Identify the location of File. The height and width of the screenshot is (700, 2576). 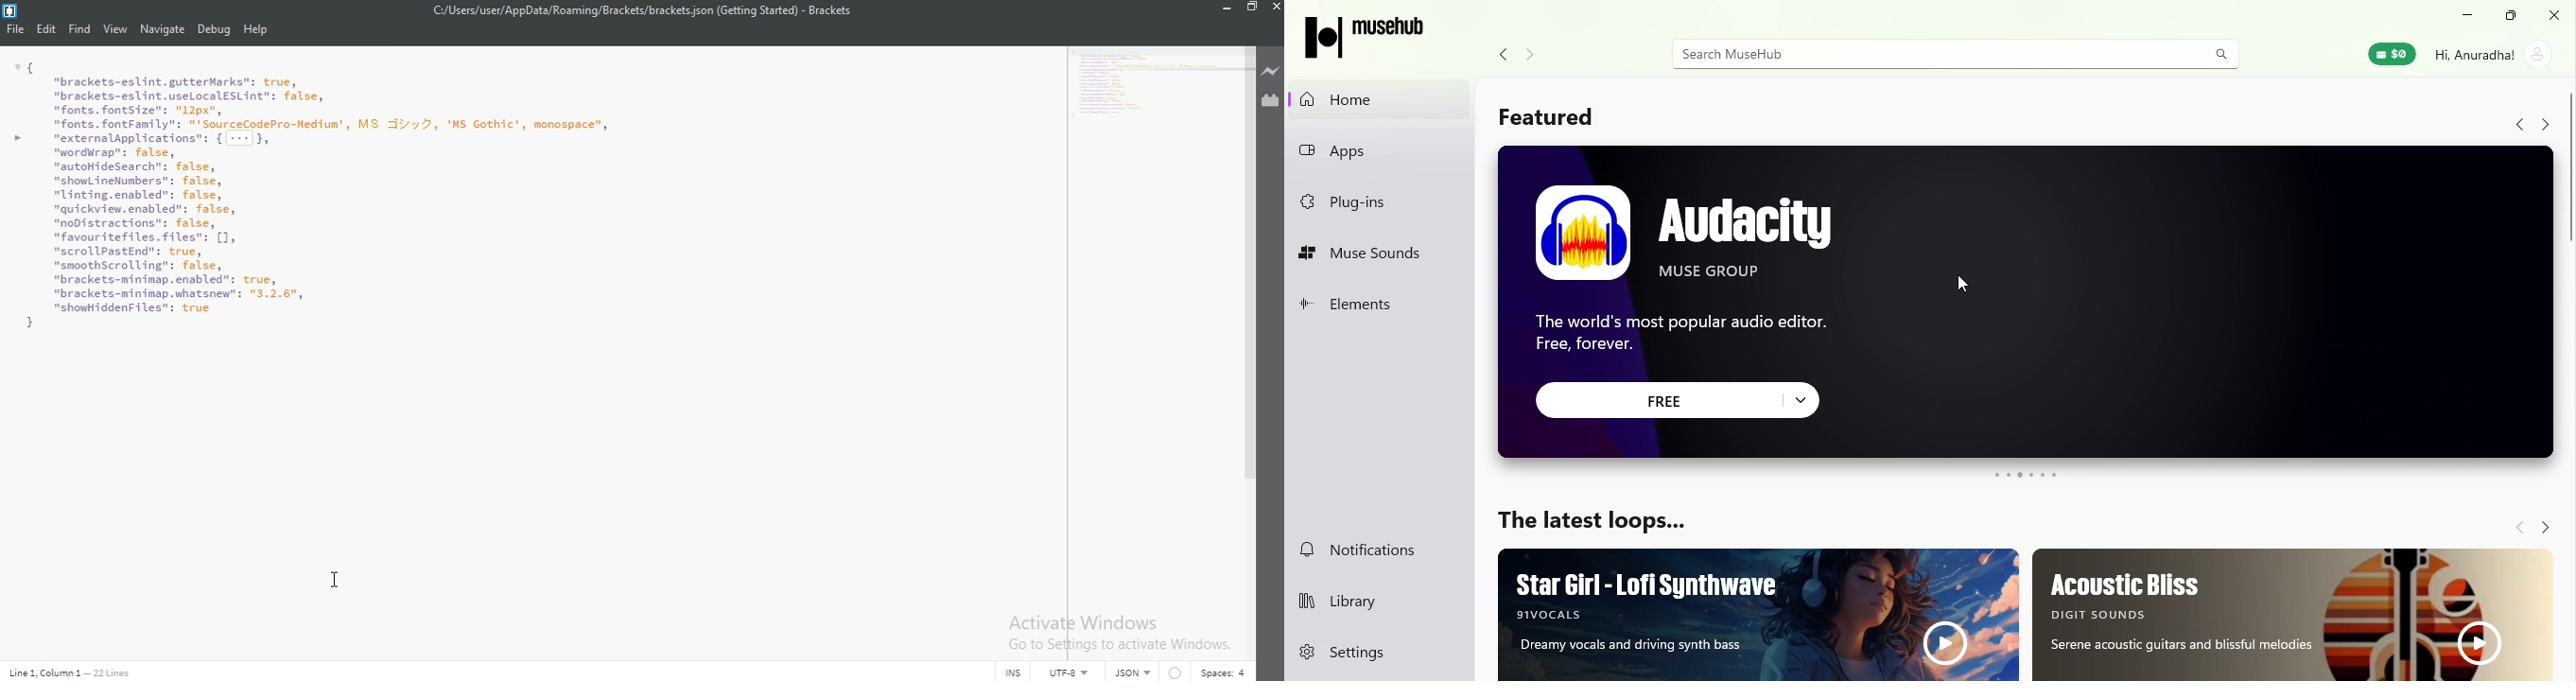
(17, 30).